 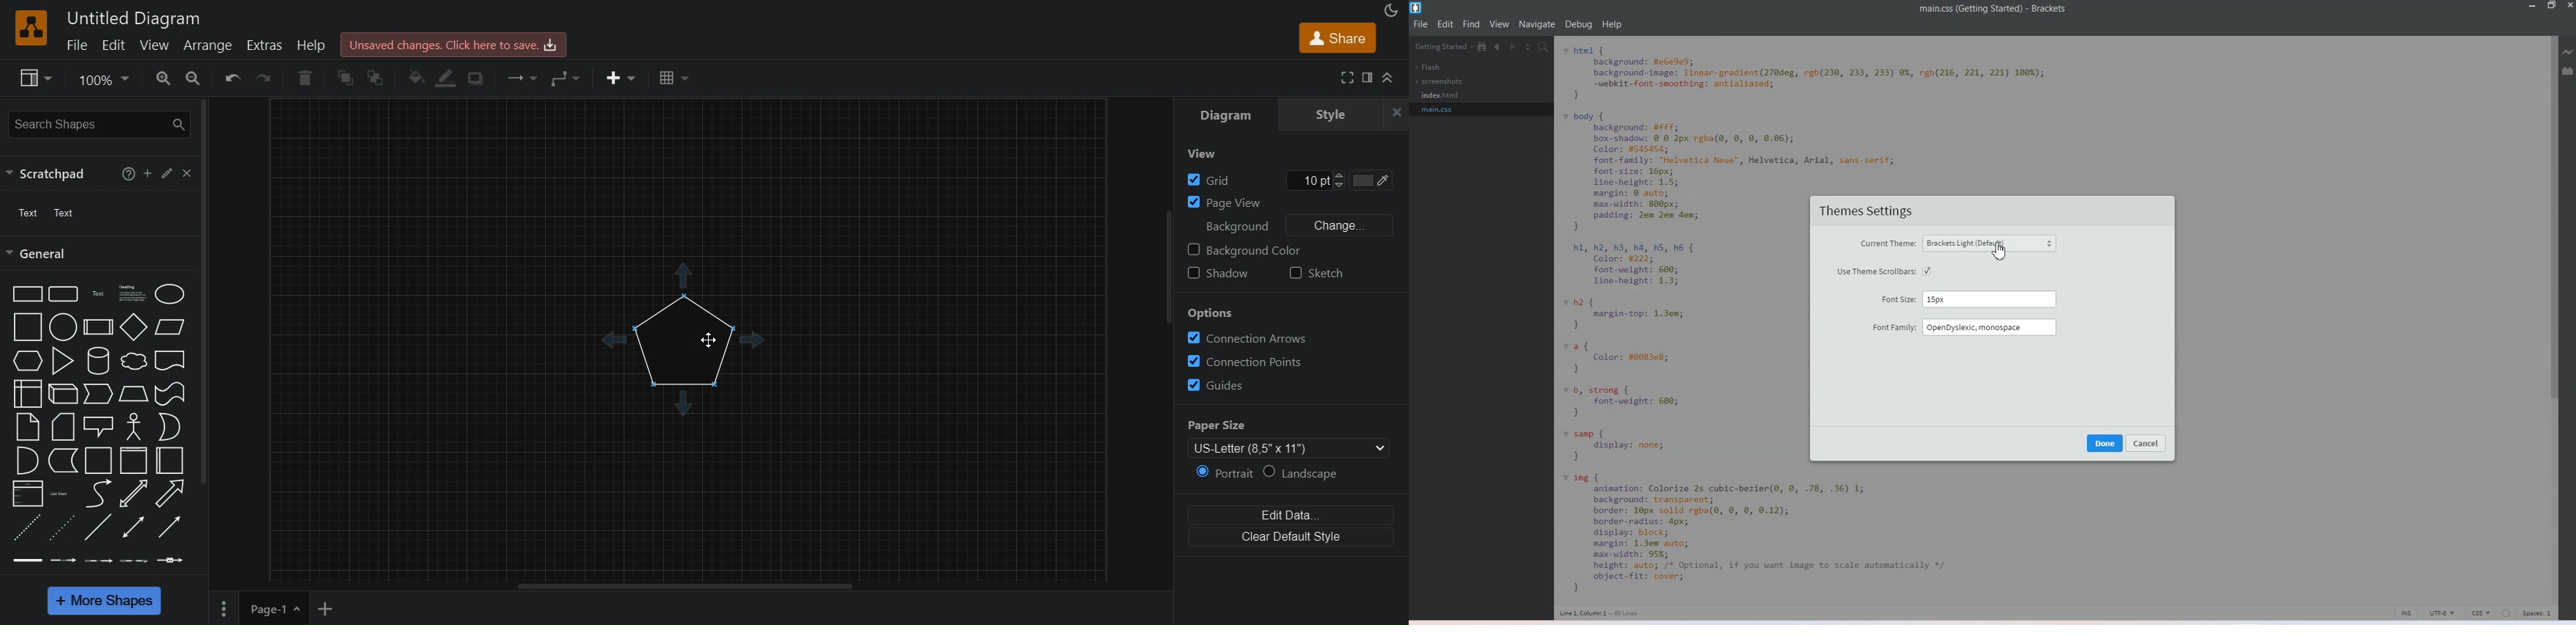 What do you see at coordinates (63, 427) in the screenshot?
I see `Card` at bounding box center [63, 427].